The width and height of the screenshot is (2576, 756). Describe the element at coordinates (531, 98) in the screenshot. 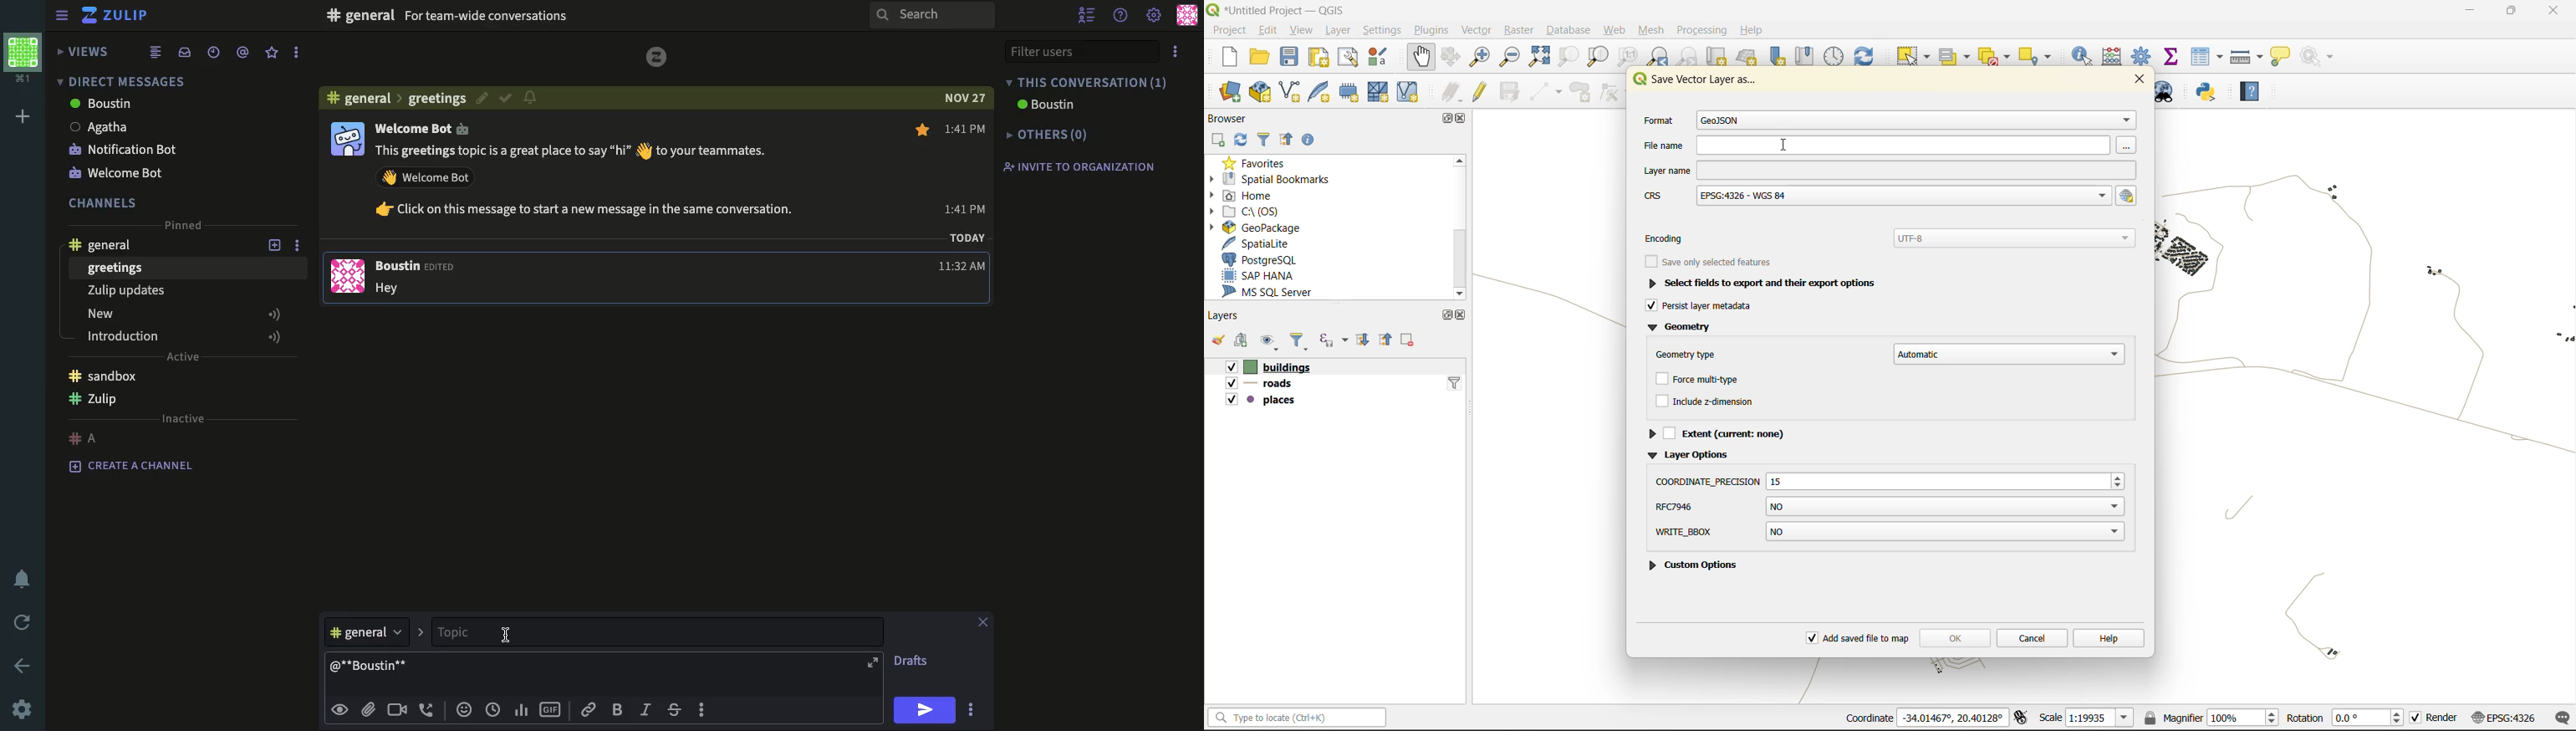

I see `notification` at that location.